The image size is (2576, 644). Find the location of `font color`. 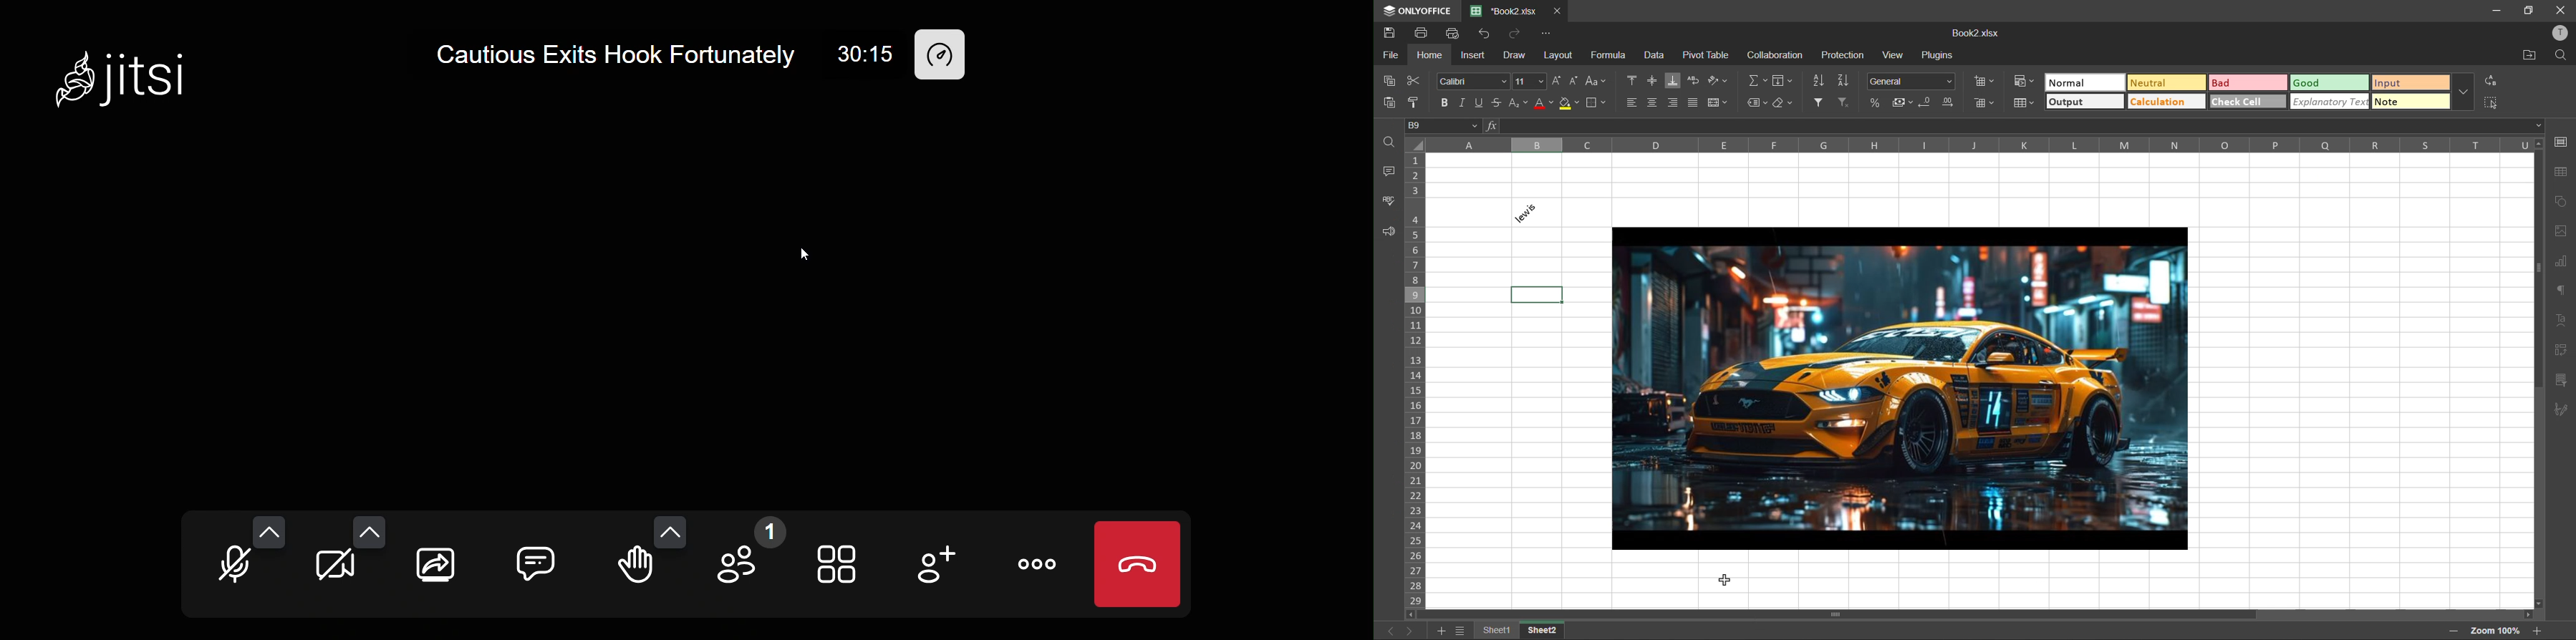

font color is located at coordinates (1543, 104).